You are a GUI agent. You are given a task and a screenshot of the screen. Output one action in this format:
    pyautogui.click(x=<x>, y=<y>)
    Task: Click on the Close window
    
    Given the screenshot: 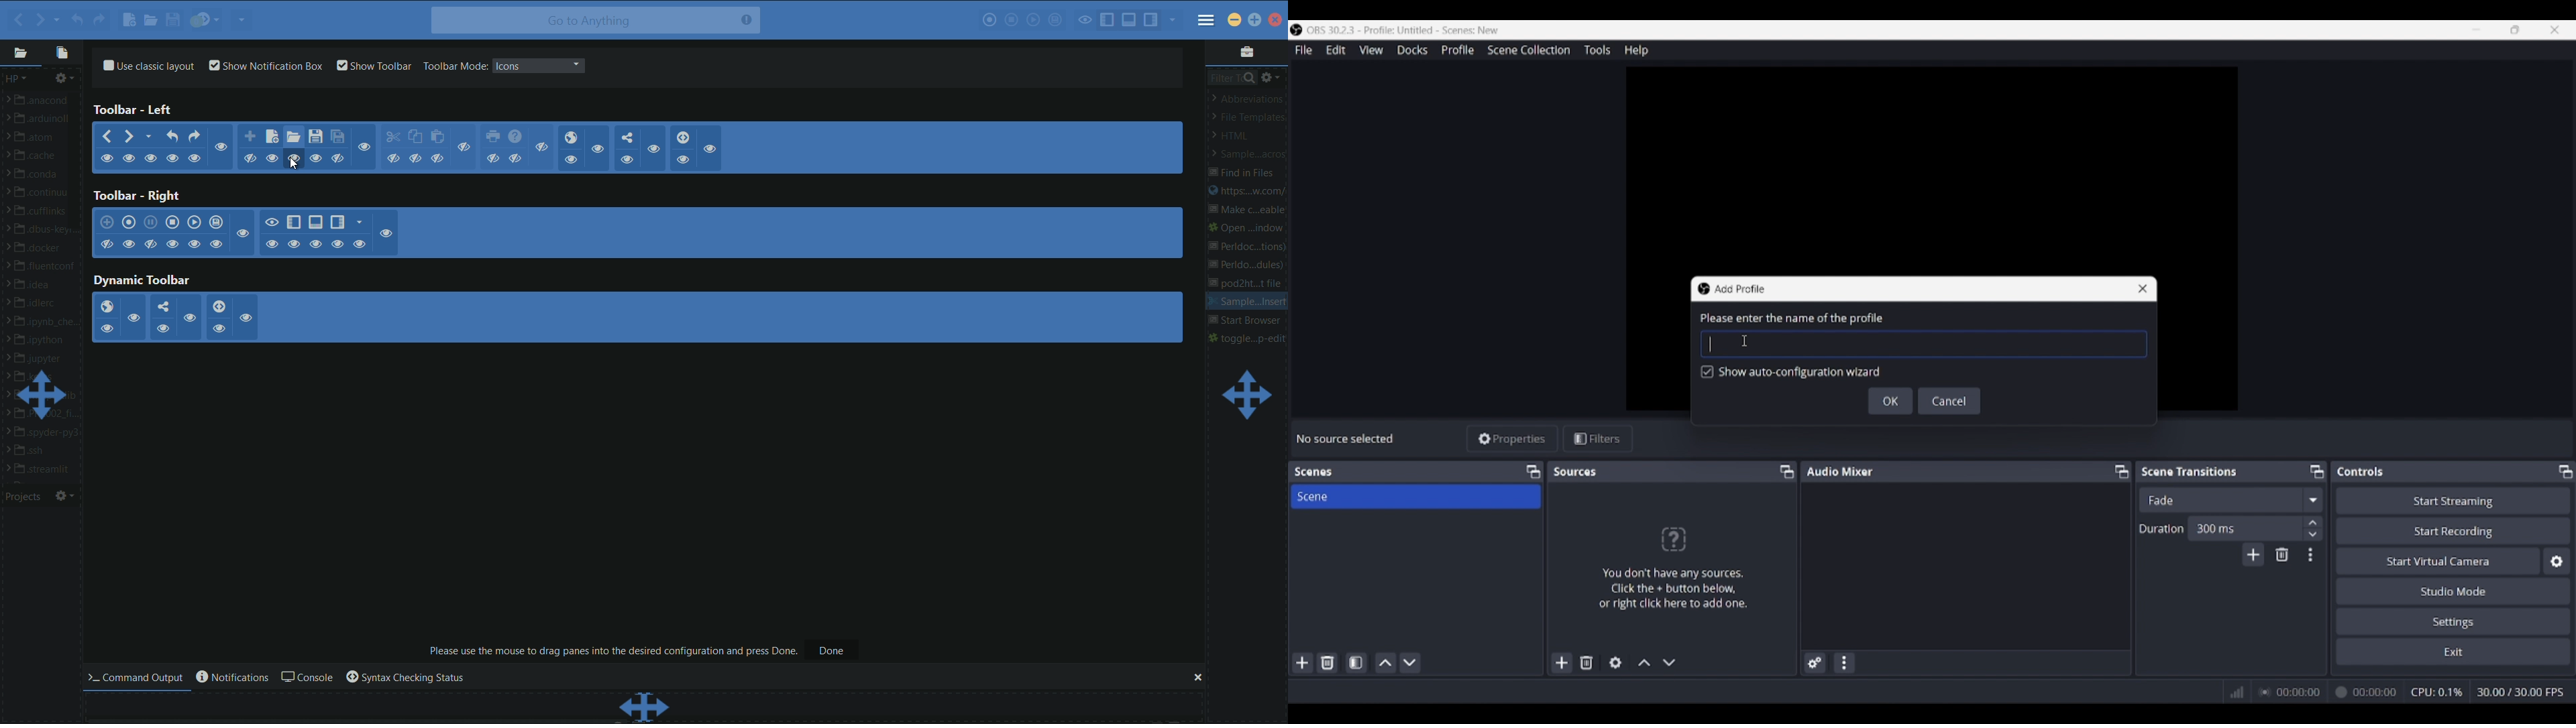 What is the action you would take?
    pyautogui.click(x=2143, y=289)
    